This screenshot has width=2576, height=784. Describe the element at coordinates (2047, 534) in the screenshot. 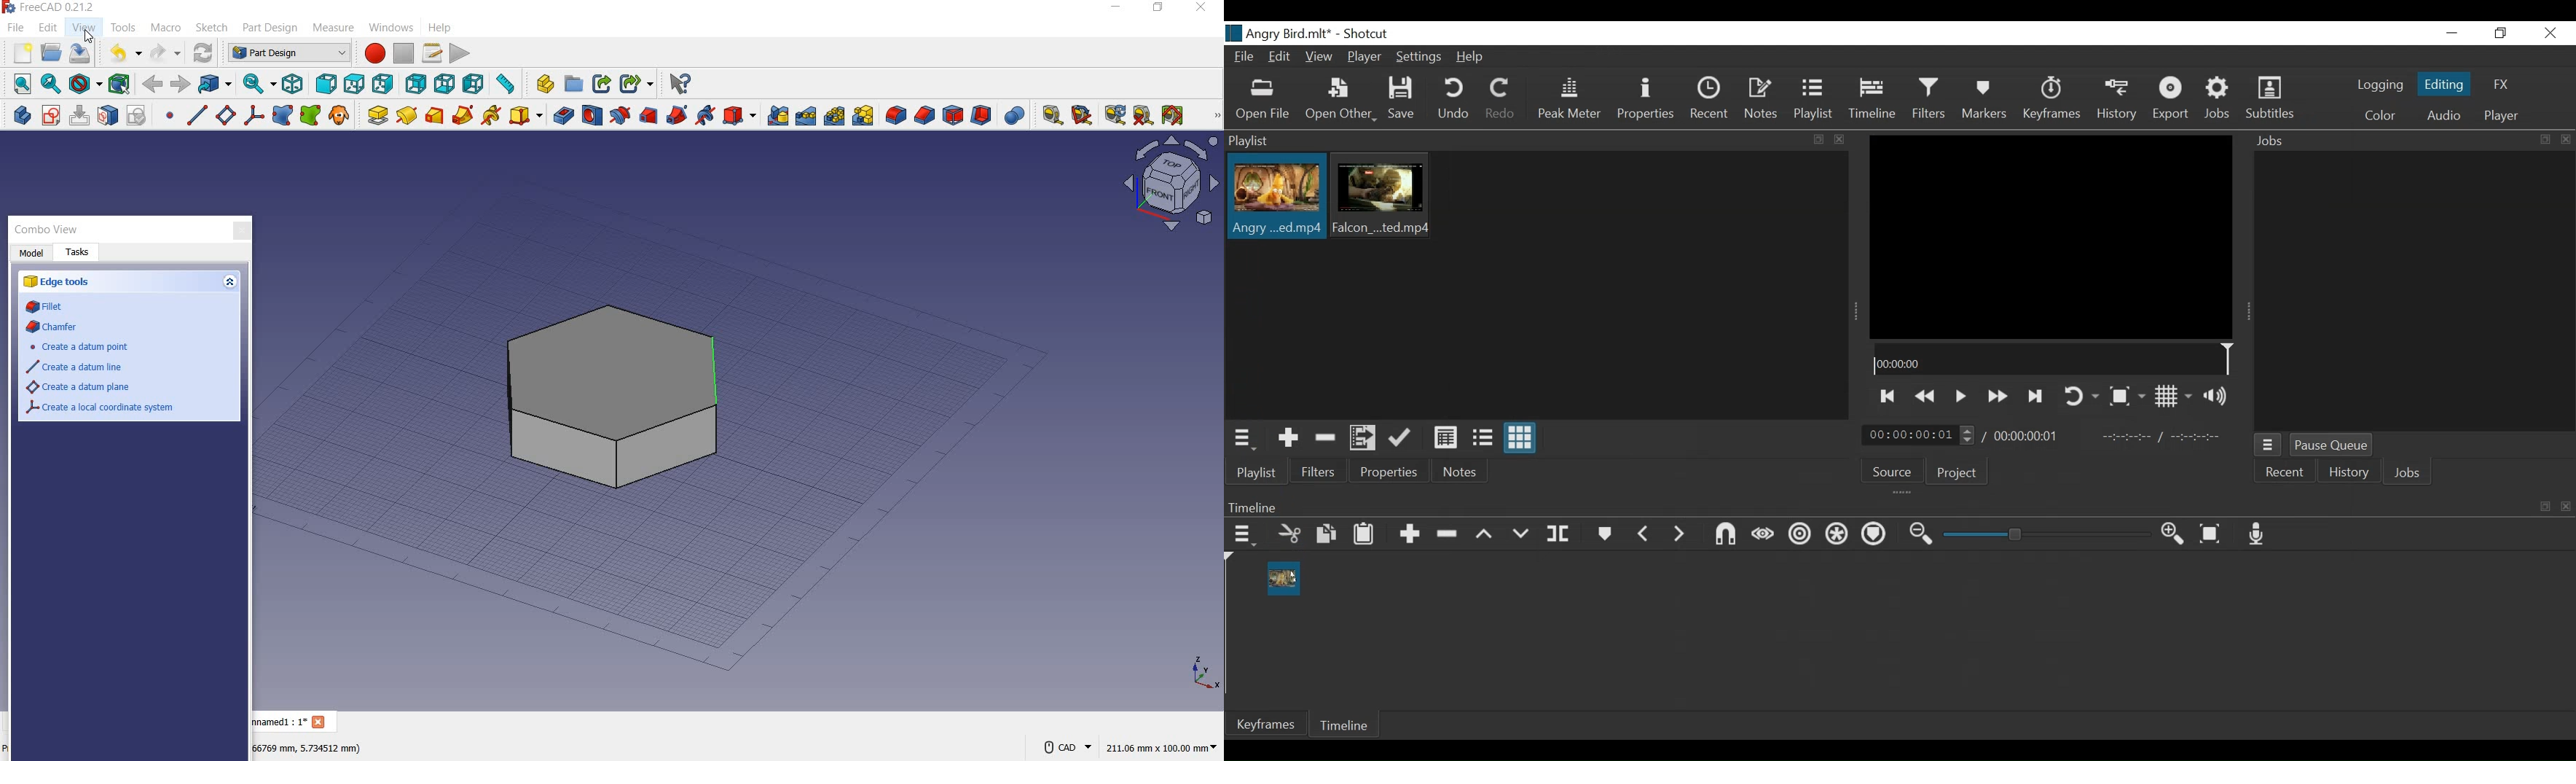

I see `Zoom slider` at that location.